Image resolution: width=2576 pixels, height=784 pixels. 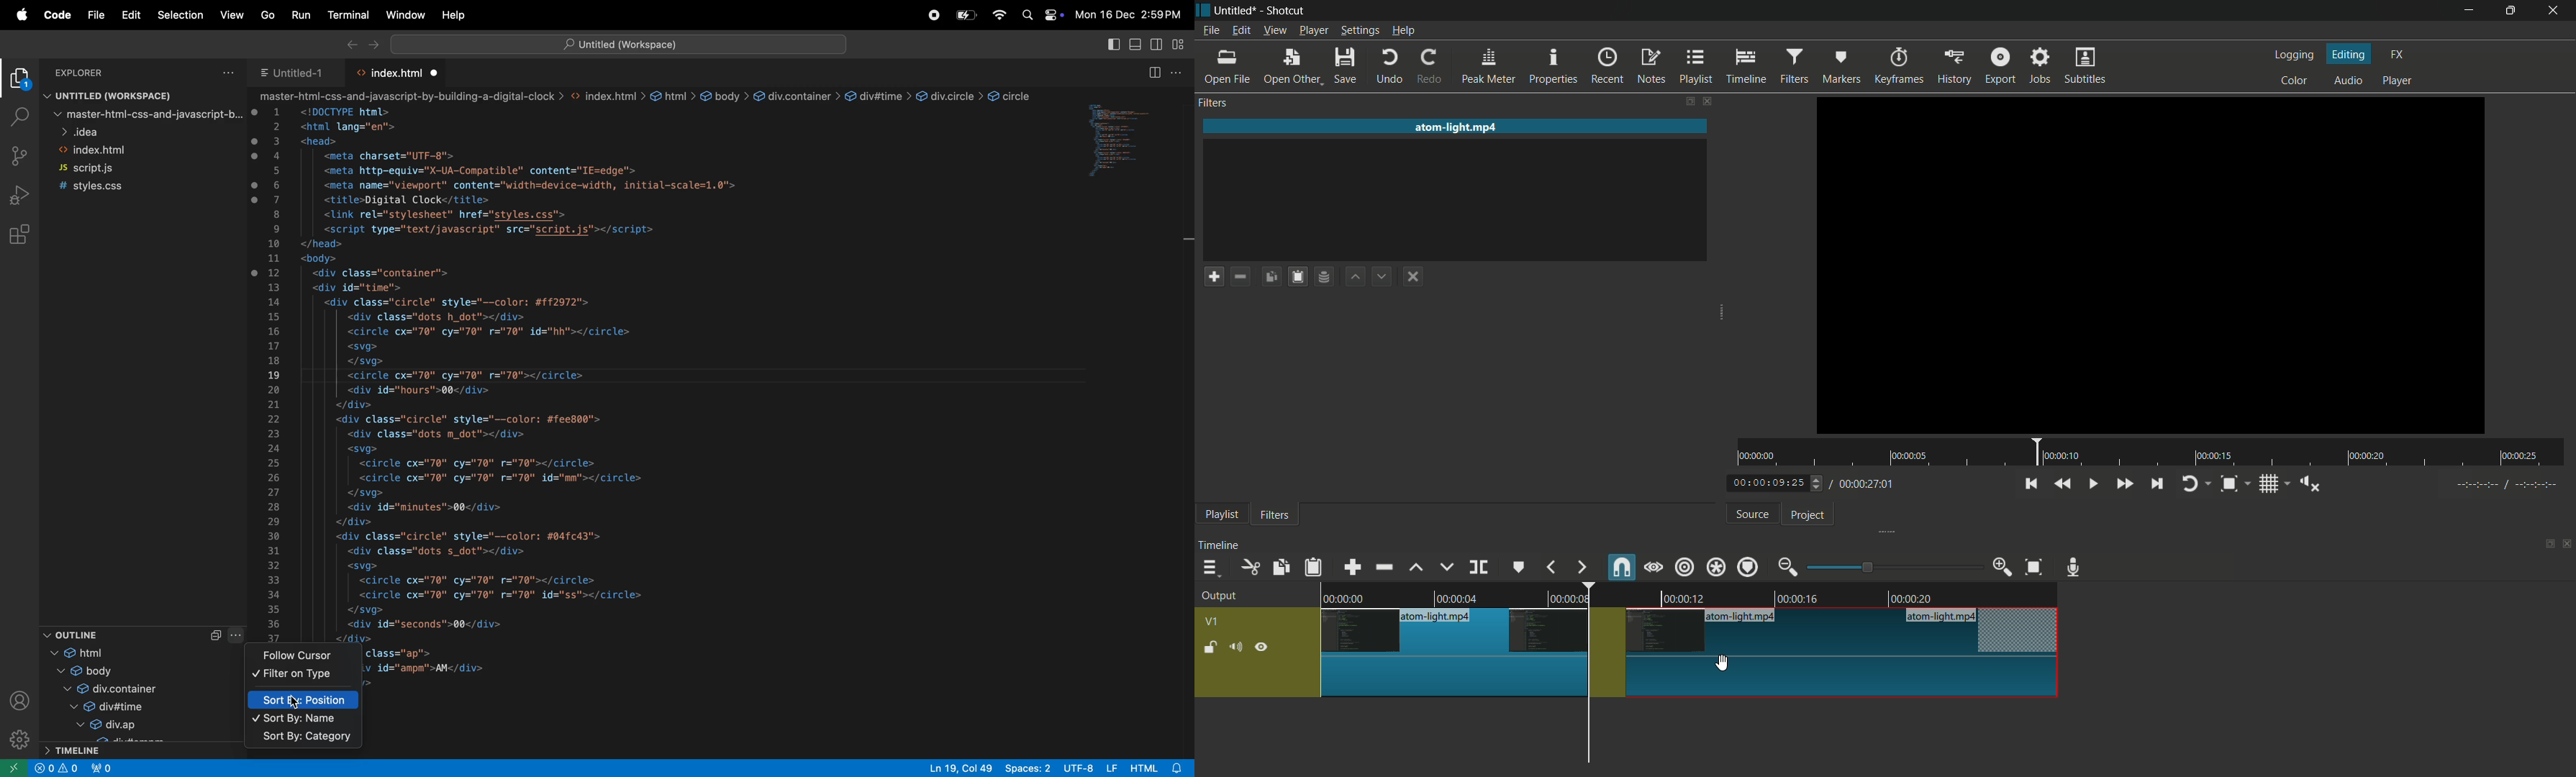 I want to click on keyframes, so click(x=1897, y=66).